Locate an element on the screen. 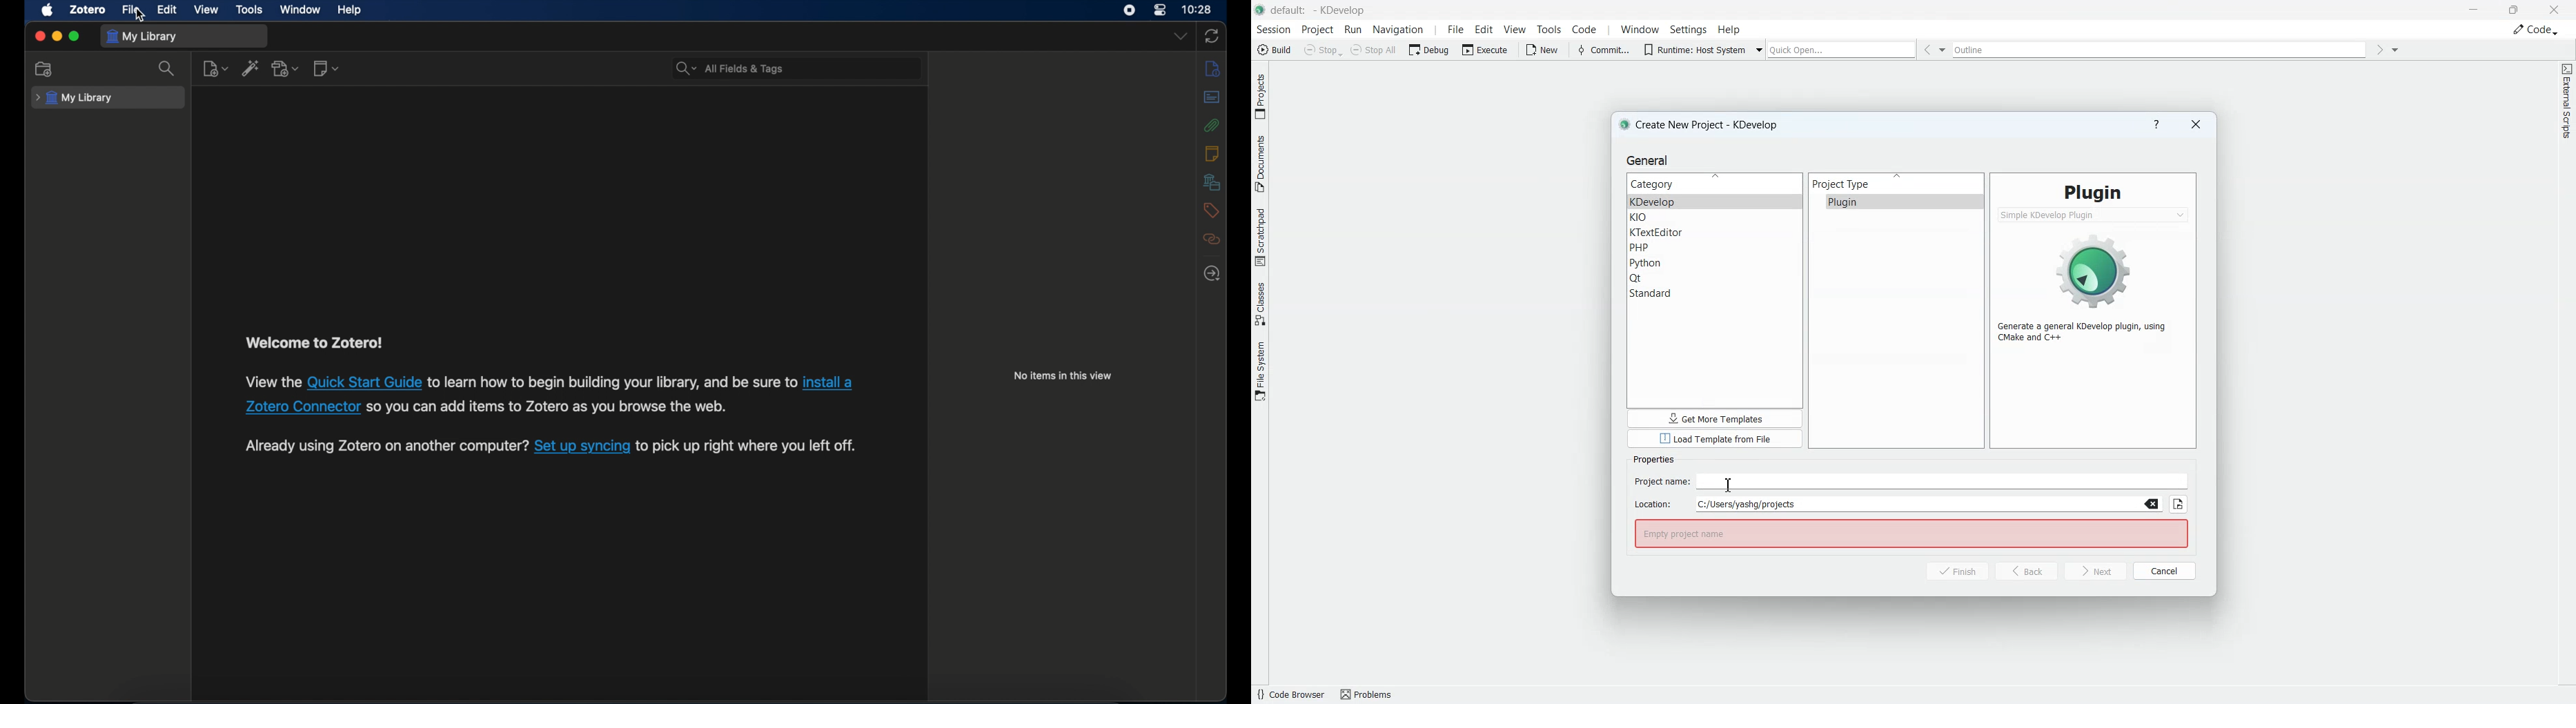 The height and width of the screenshot is (728, 2576). External scripts is located at coordinates (2566, 105).